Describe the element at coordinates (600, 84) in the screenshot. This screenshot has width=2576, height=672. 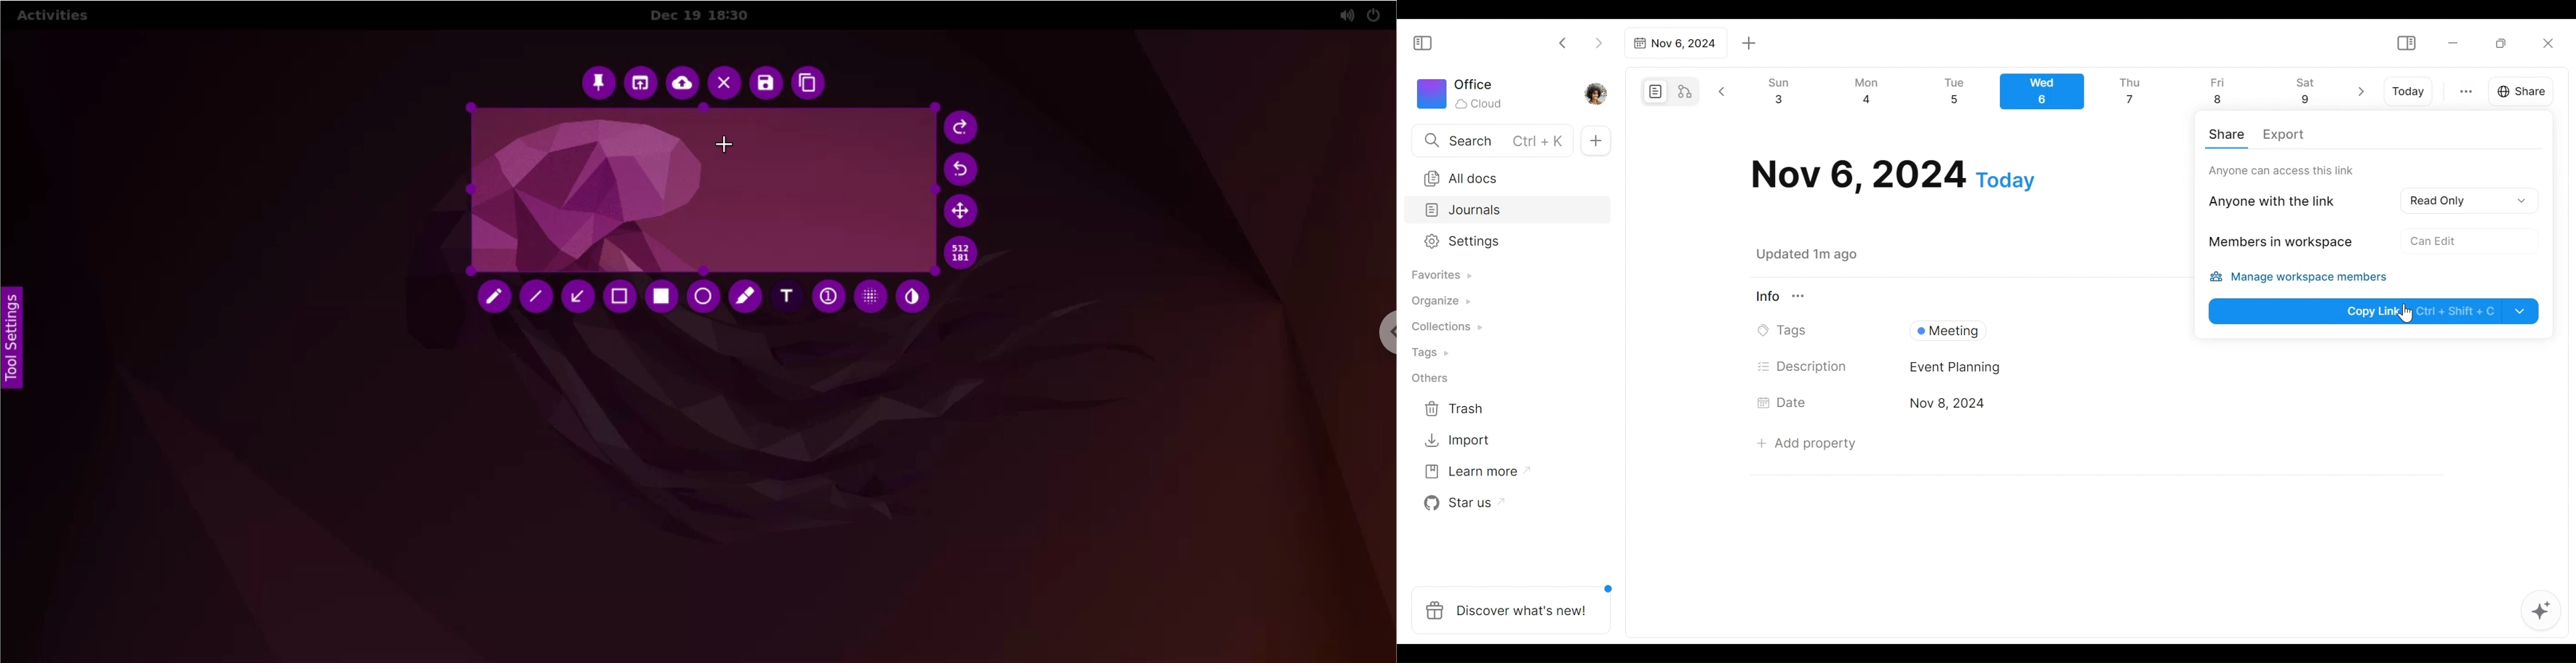
I see `pin` at that location.